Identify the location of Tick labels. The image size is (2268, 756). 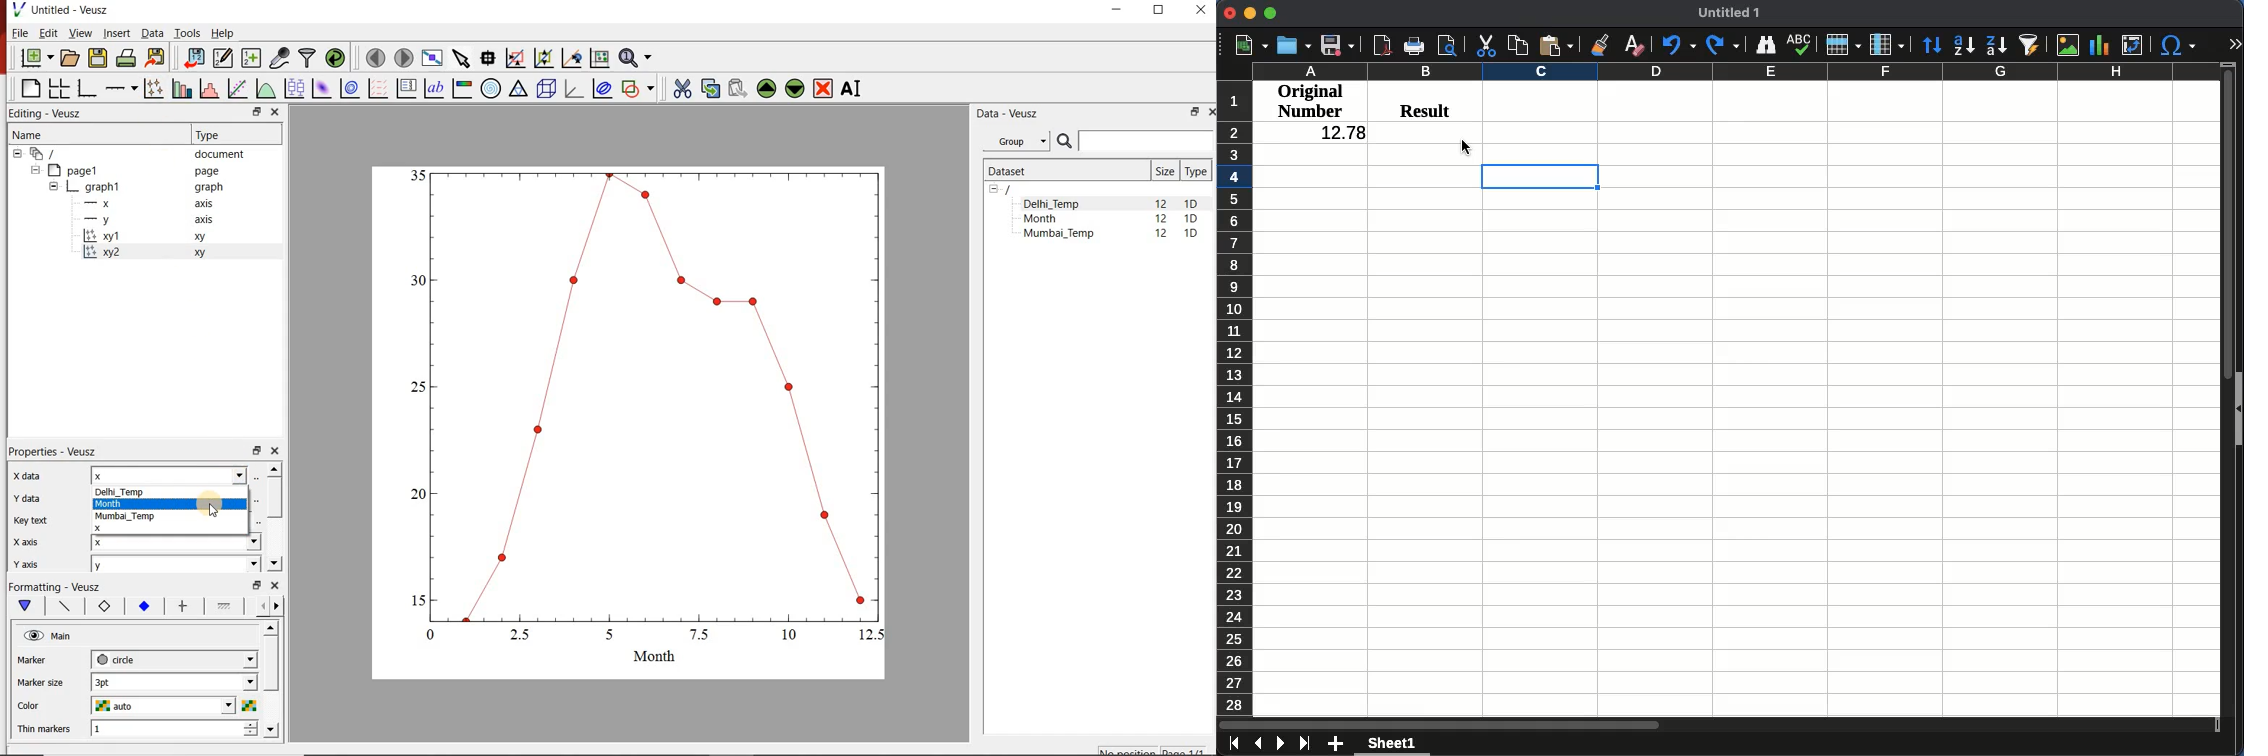
(143, 604).